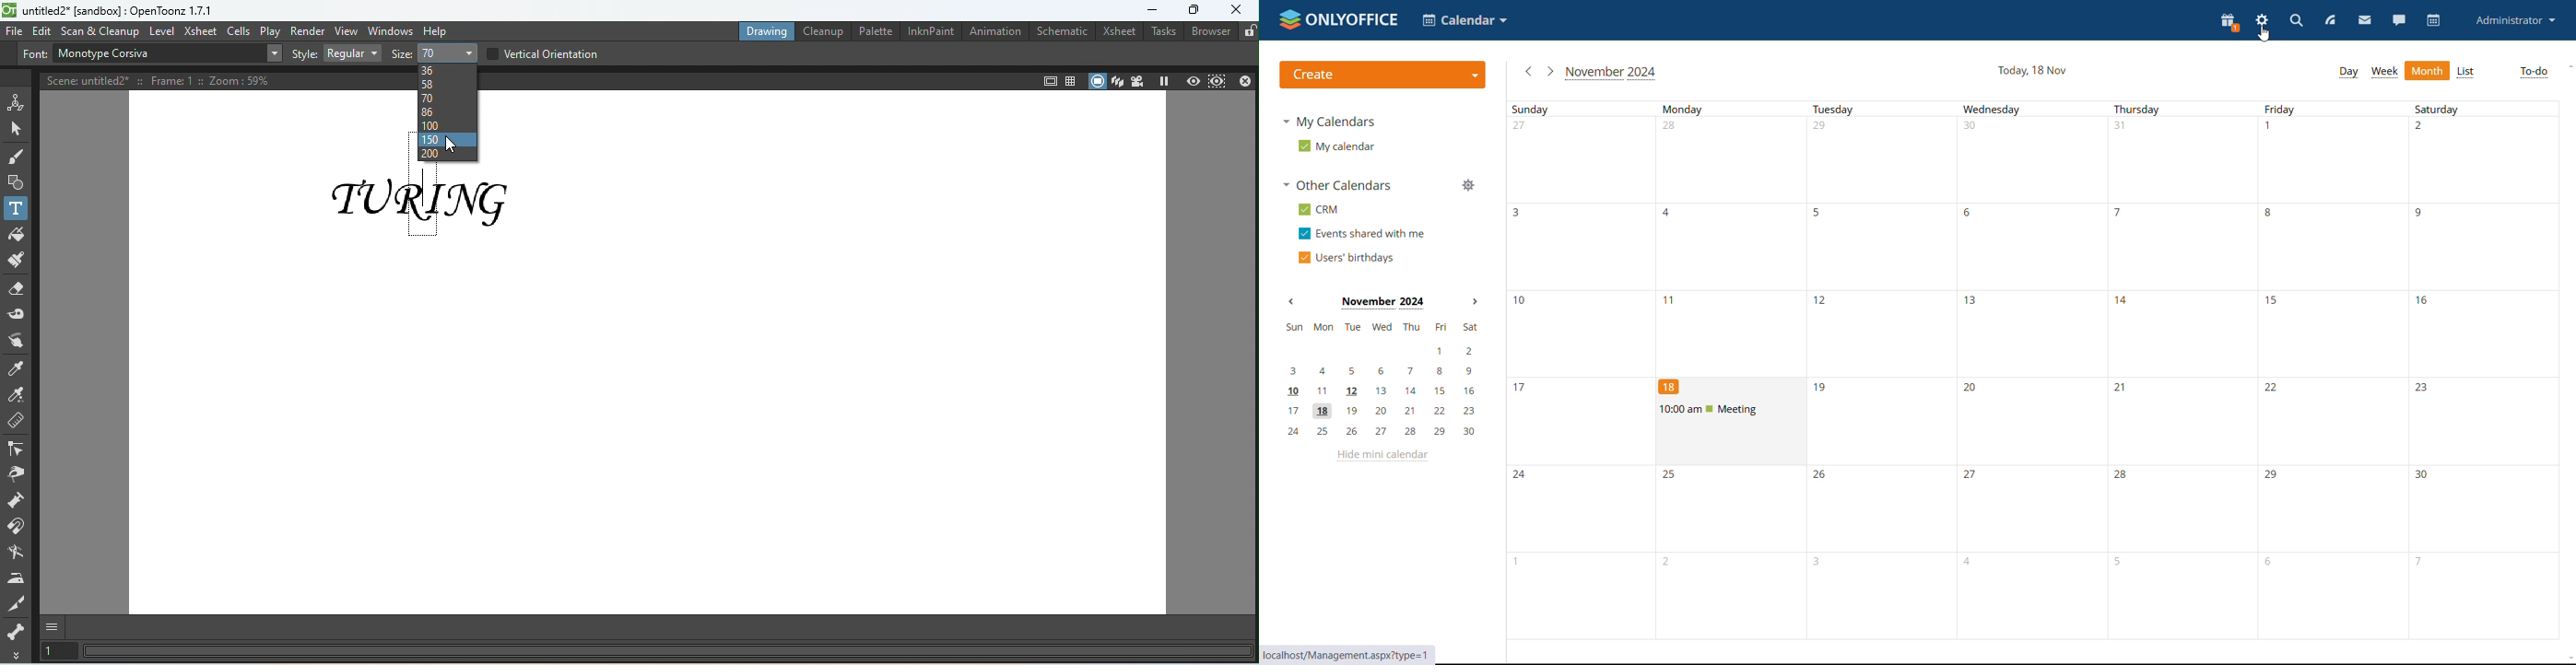 This screenshot has width=2576, height=672. Describe the element at coordinates (398, 55) in the screenshot. I see `Size` at that location.